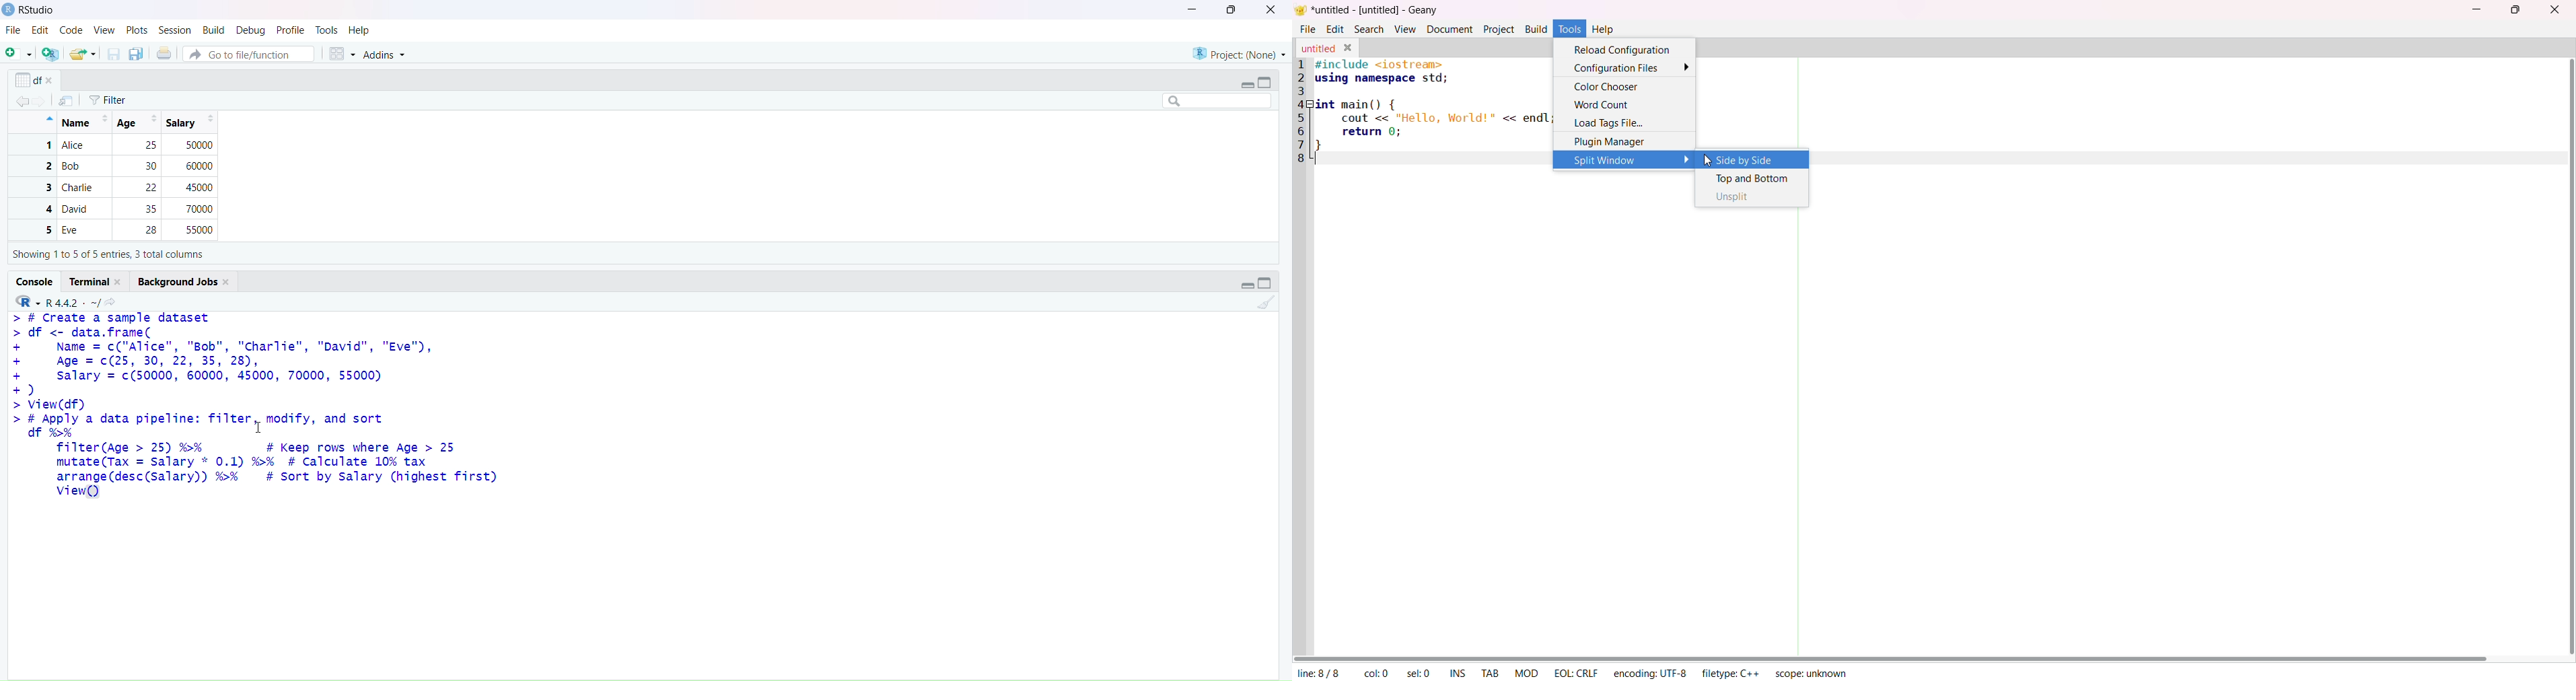 This screenshot has height=700, width=2576. Describe the element at coordinates (110, 99) in the screenshot. I see `filter` at that location.